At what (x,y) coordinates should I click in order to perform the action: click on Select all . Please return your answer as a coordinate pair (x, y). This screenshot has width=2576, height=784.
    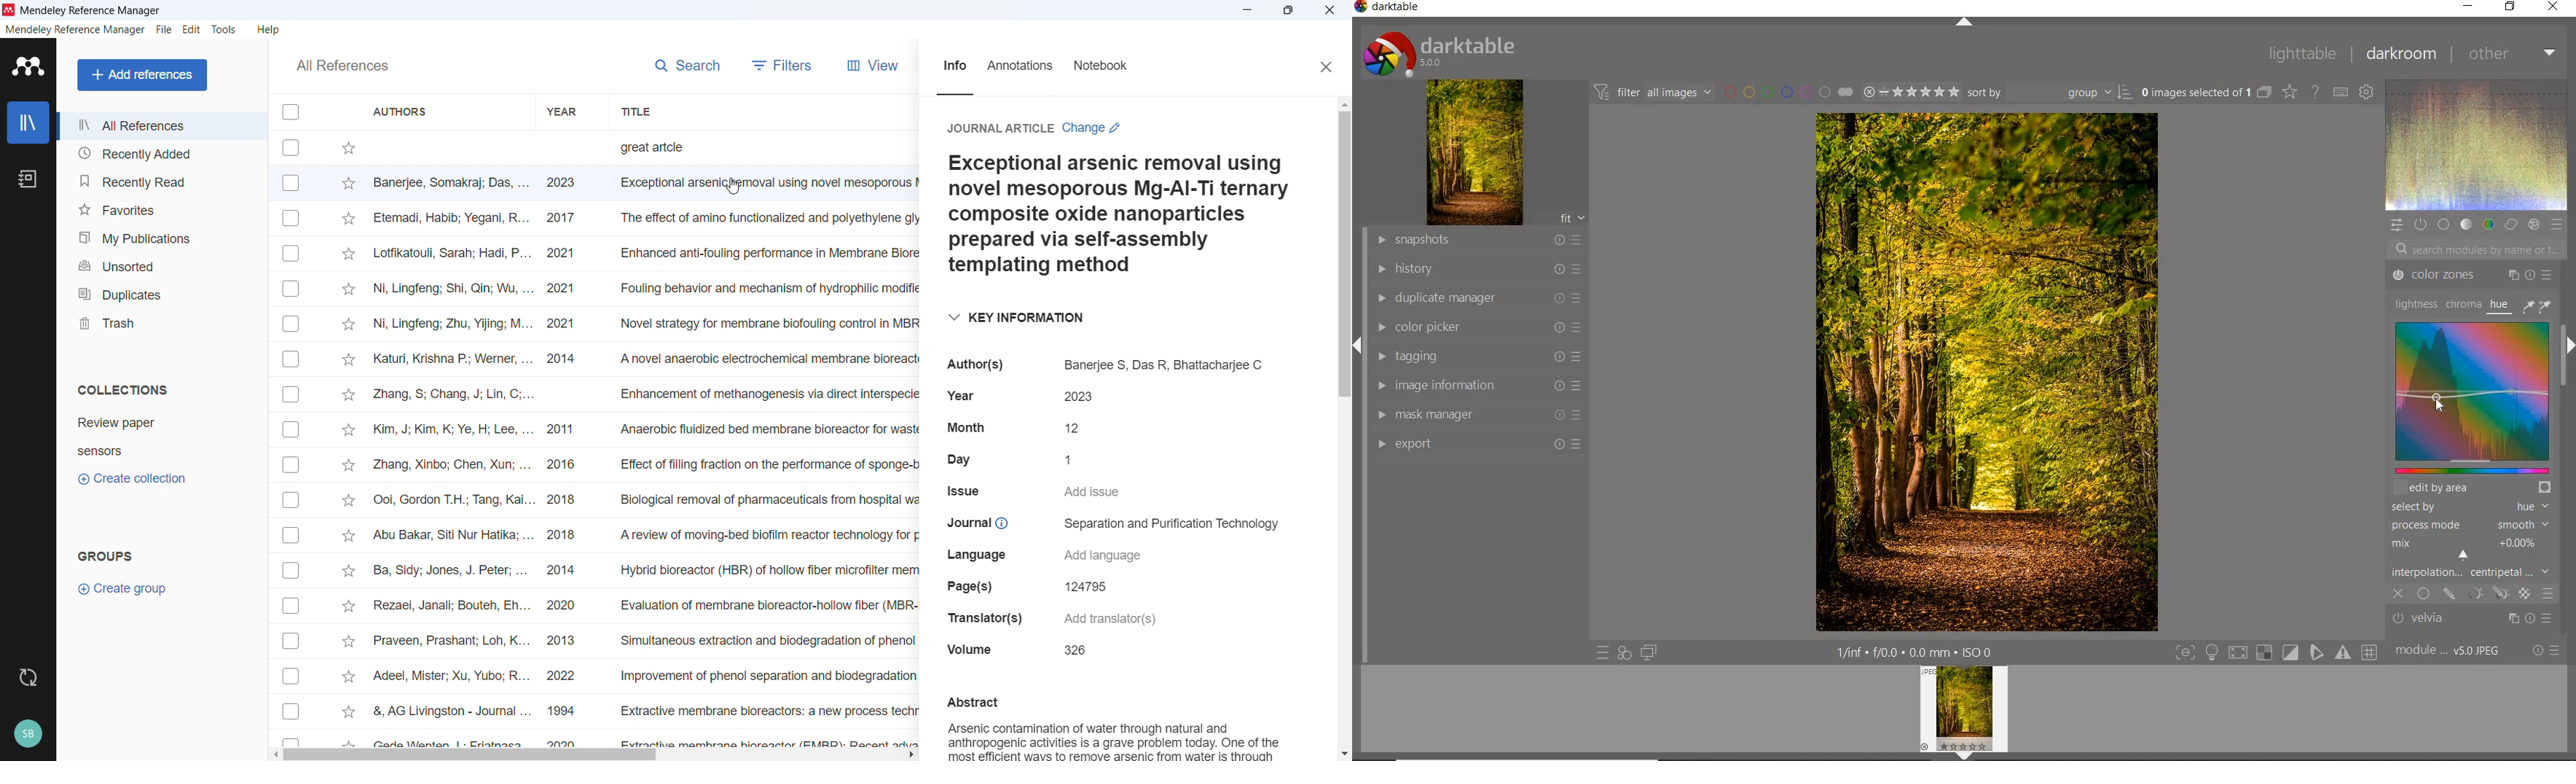
    Looking at the image, I should click on (290, 113).